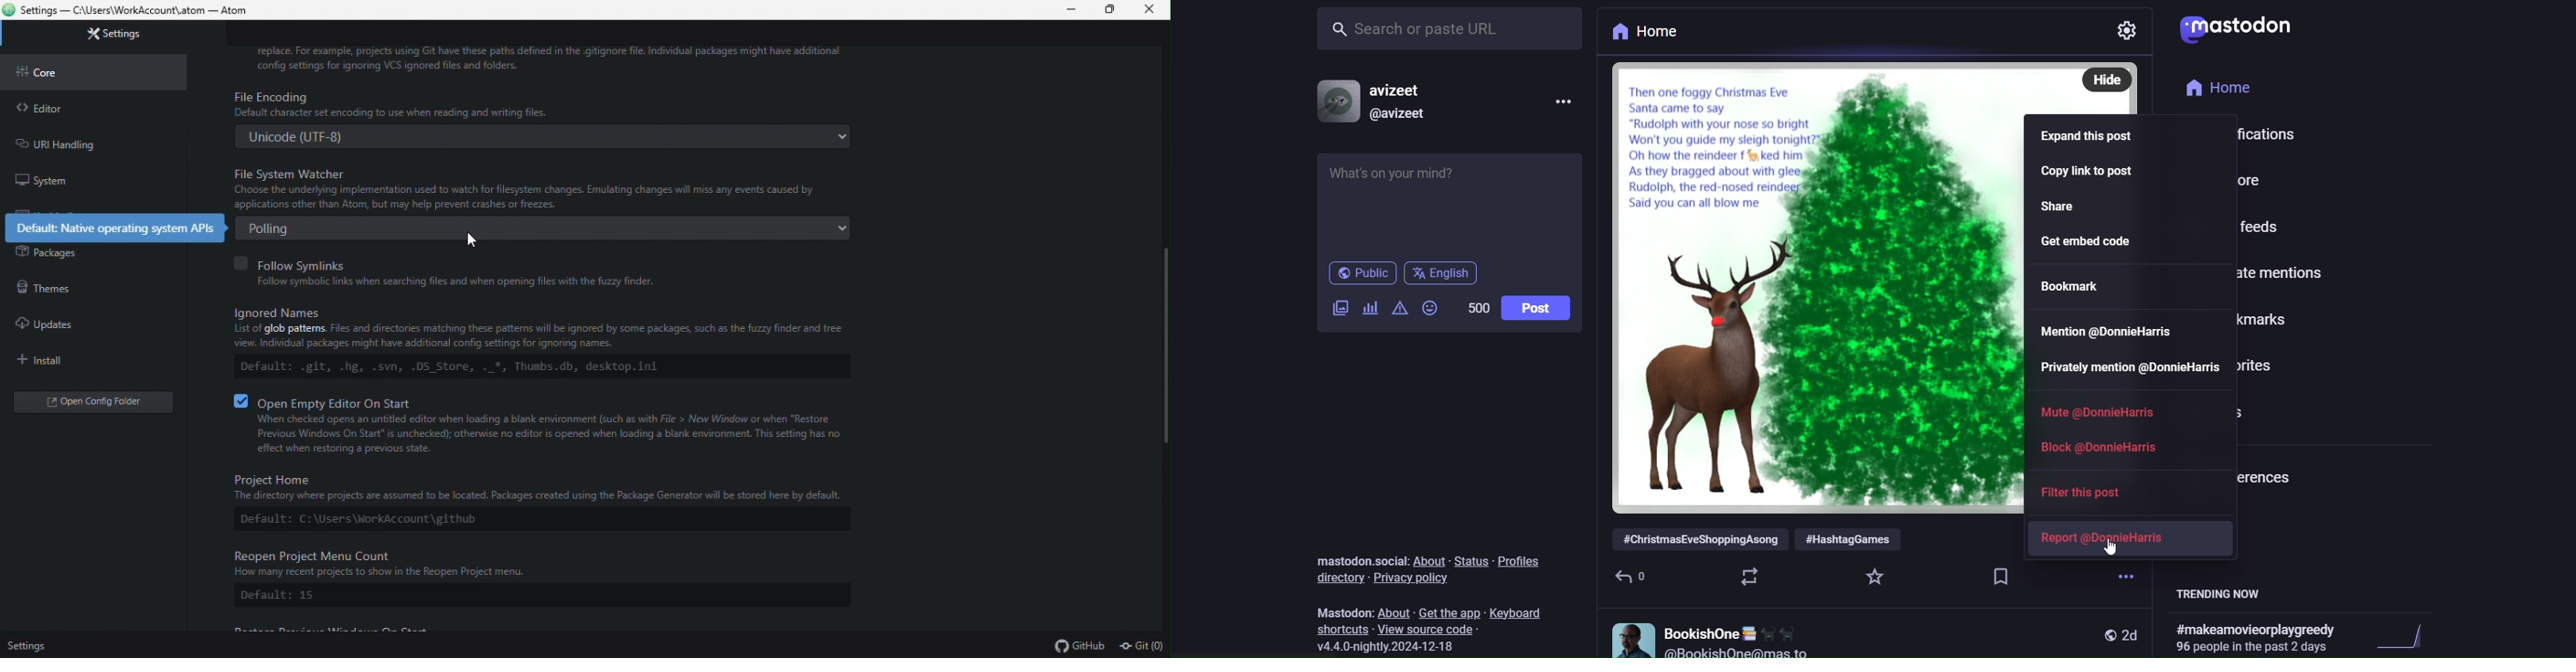  What do you see at coordinates (93, 105) in the screenshot?
I see `editor` at bounding box center [93, 105].